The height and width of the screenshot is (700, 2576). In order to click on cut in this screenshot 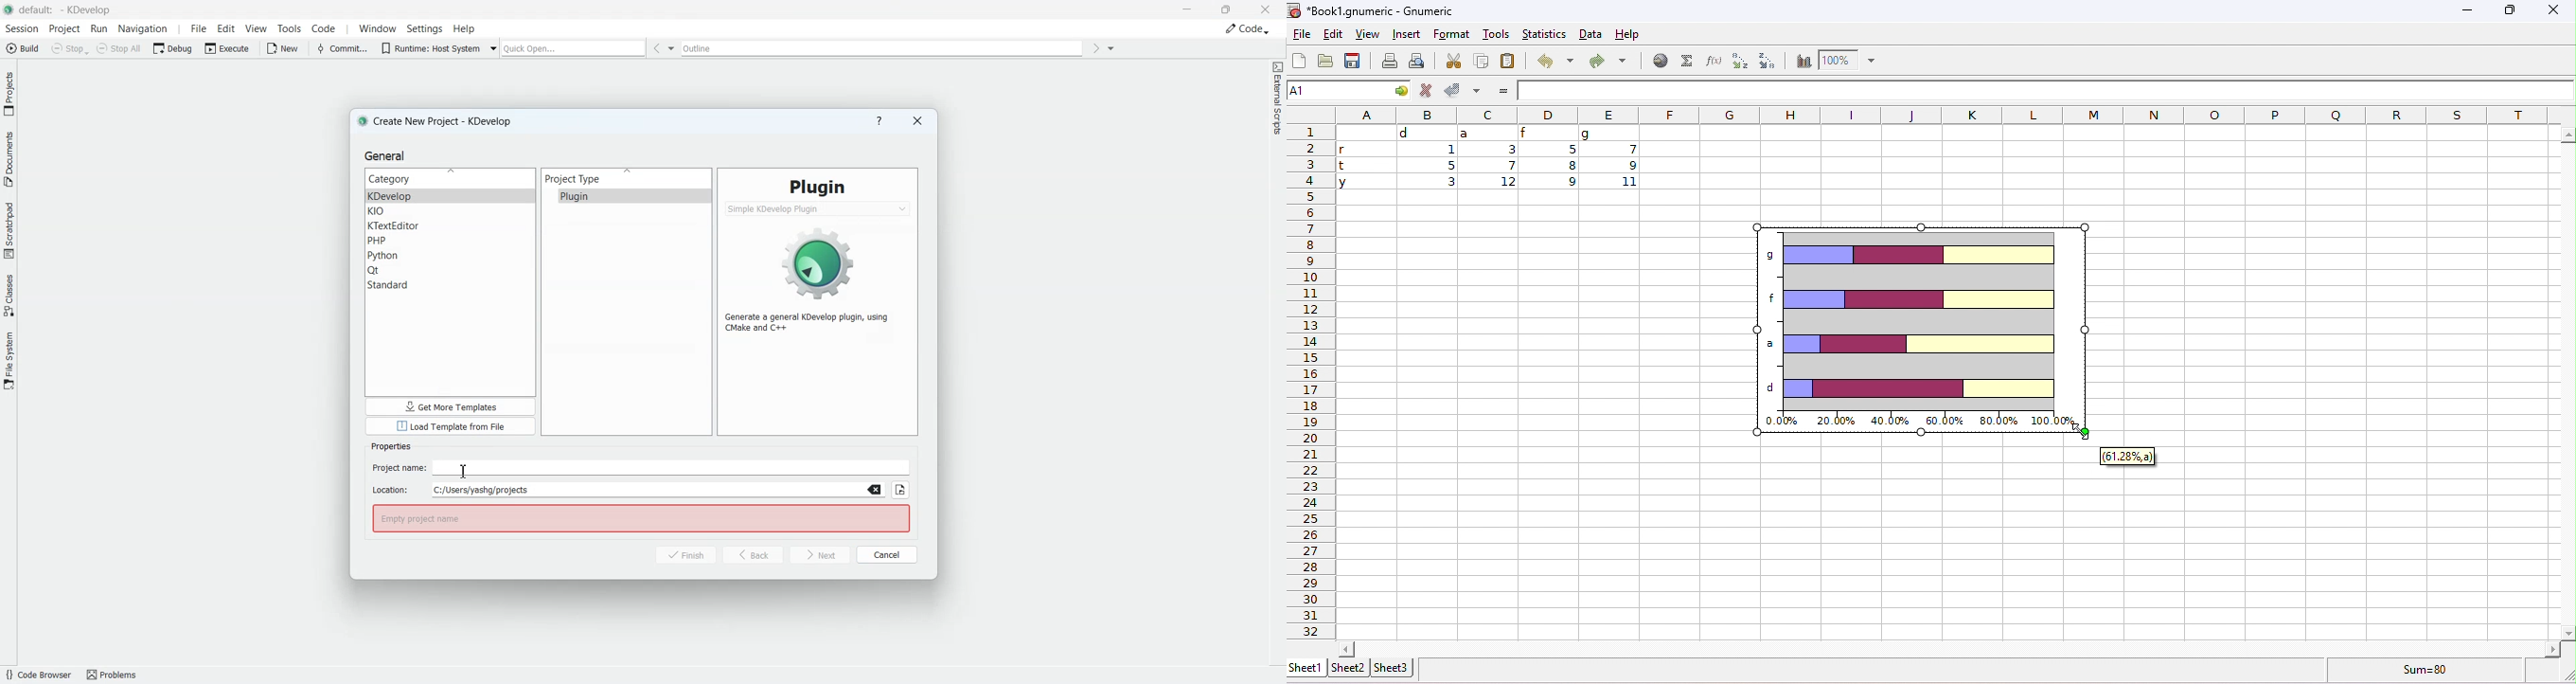, I will do `click(1456, 61)`.